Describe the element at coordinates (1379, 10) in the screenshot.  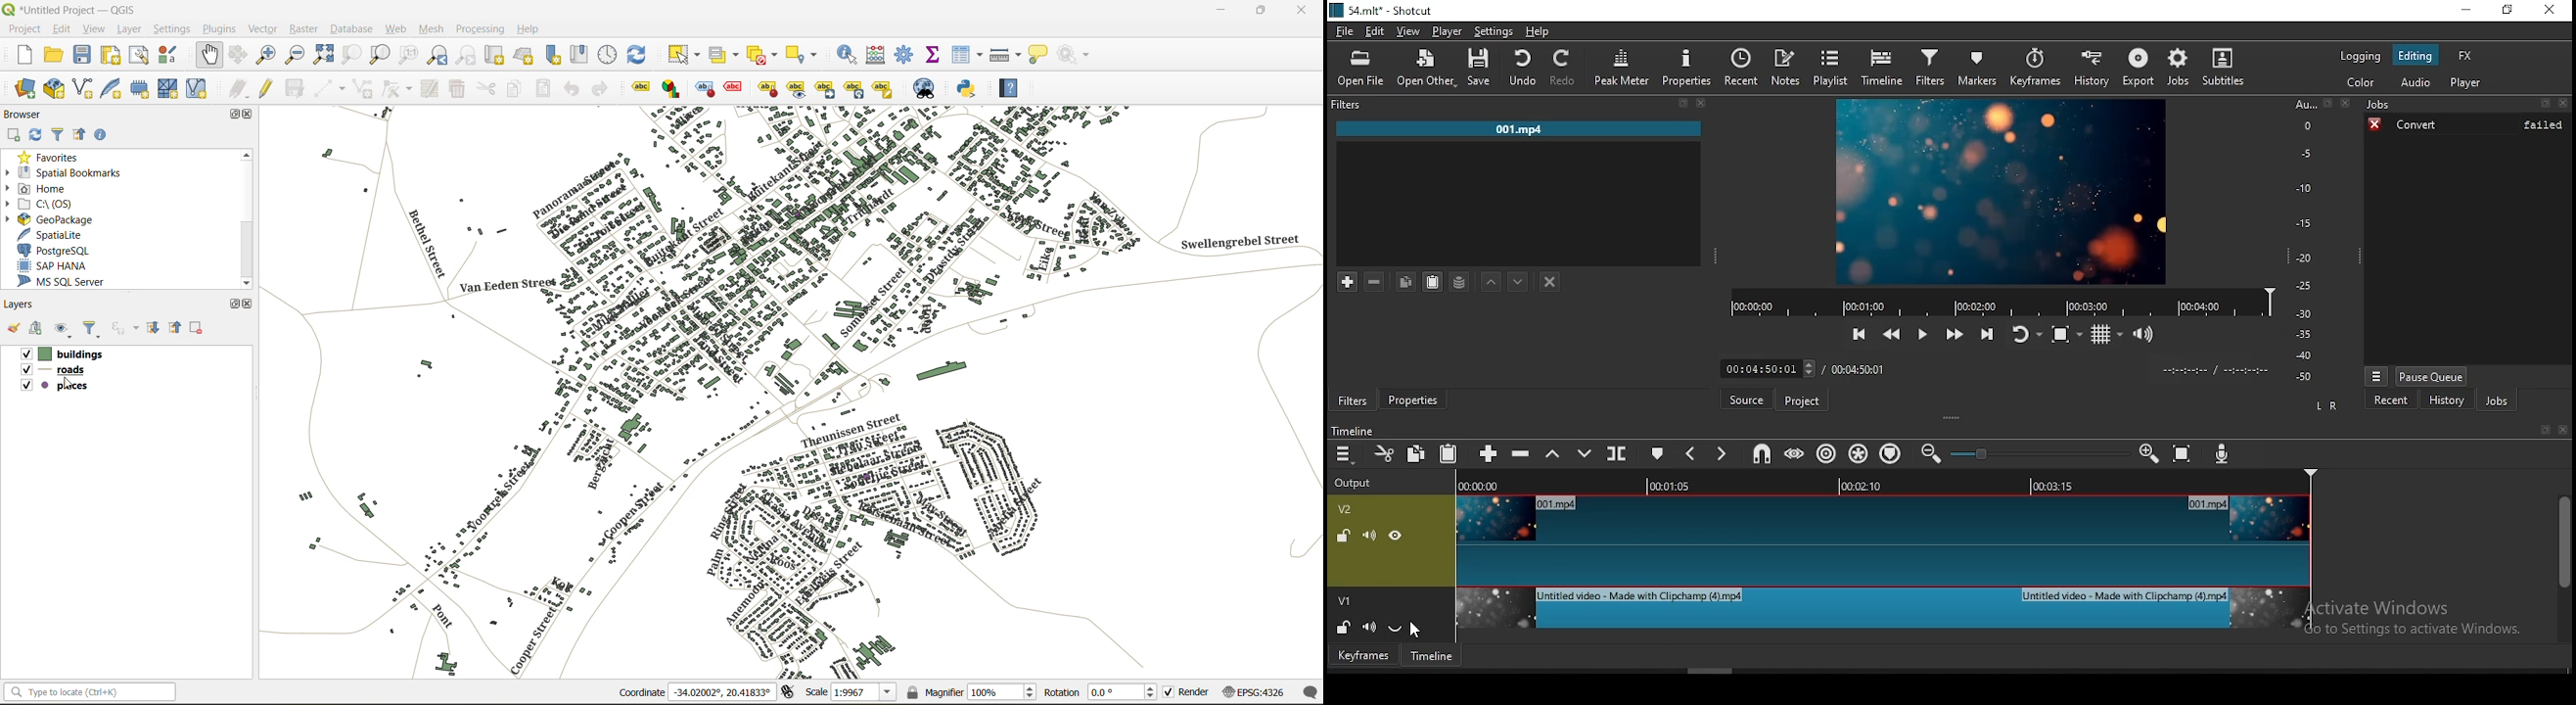
I see `54 mlt* -shotcut` at that location.